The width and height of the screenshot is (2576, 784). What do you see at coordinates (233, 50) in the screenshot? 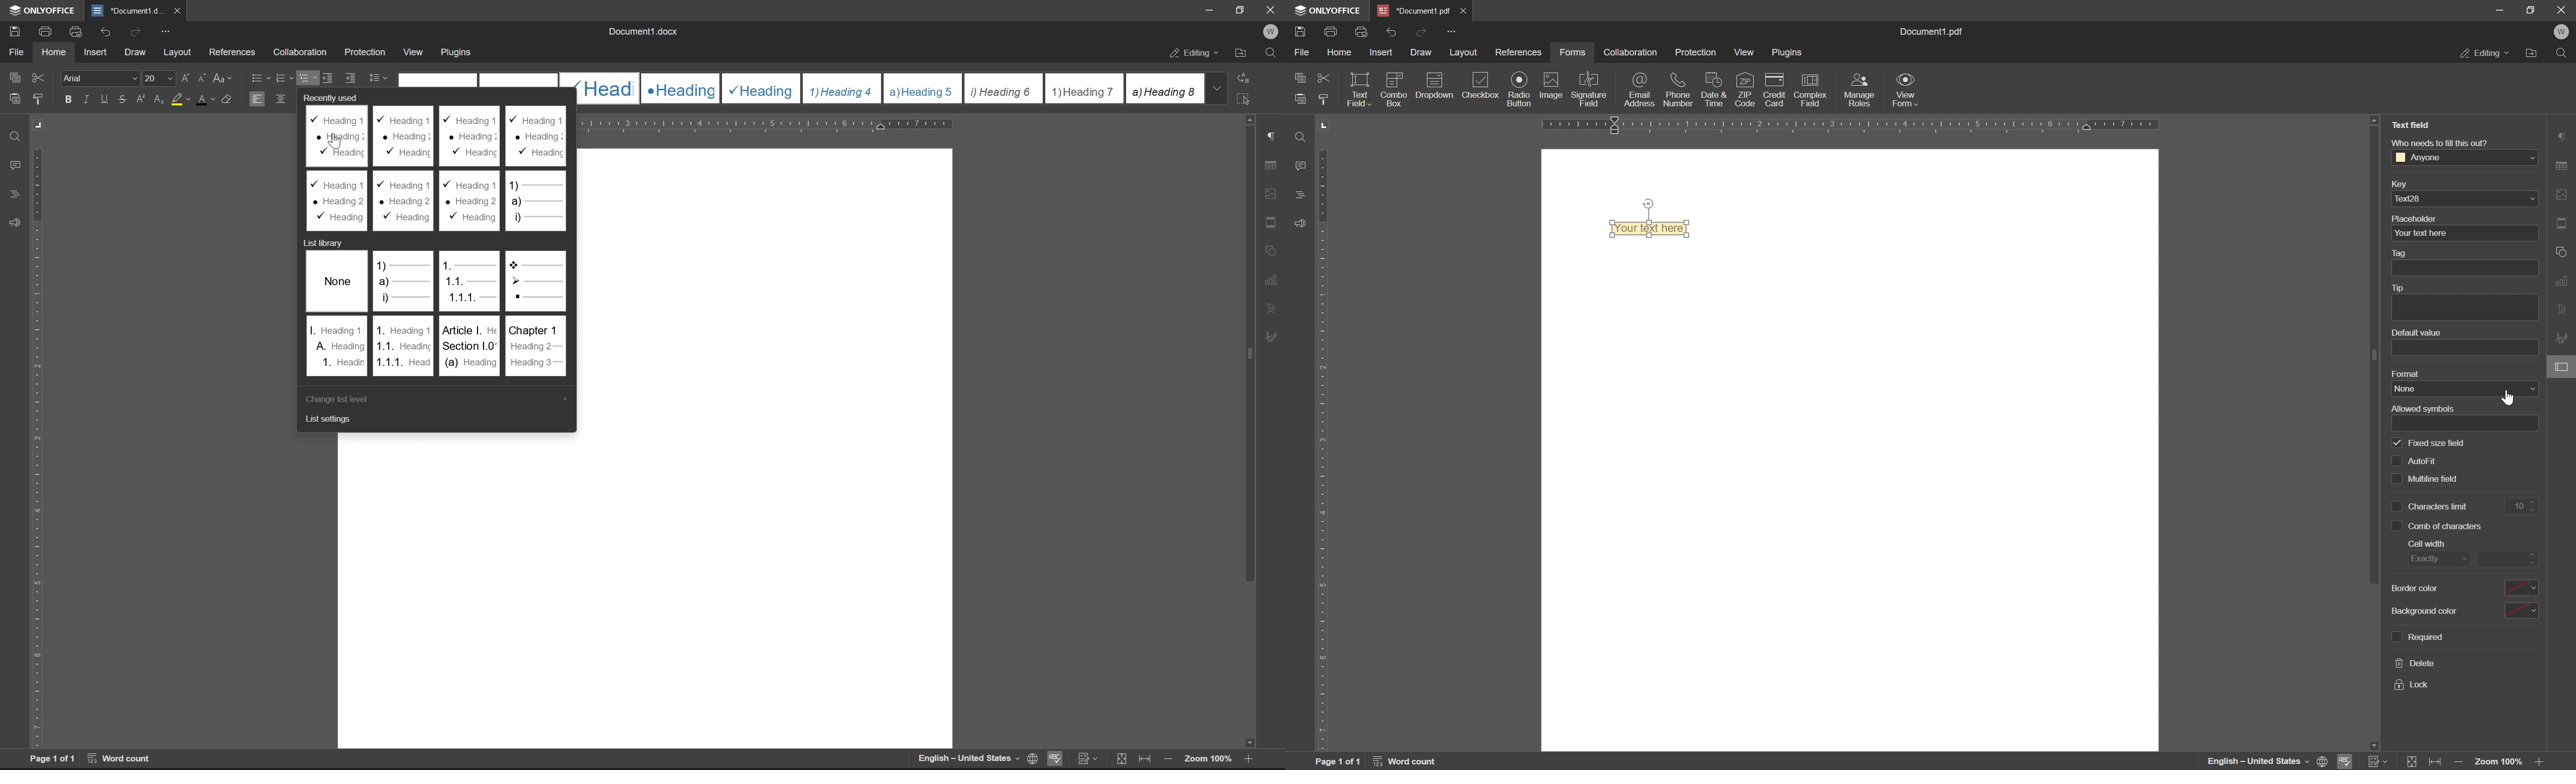
I see `references` at bounding box center [233, 50].